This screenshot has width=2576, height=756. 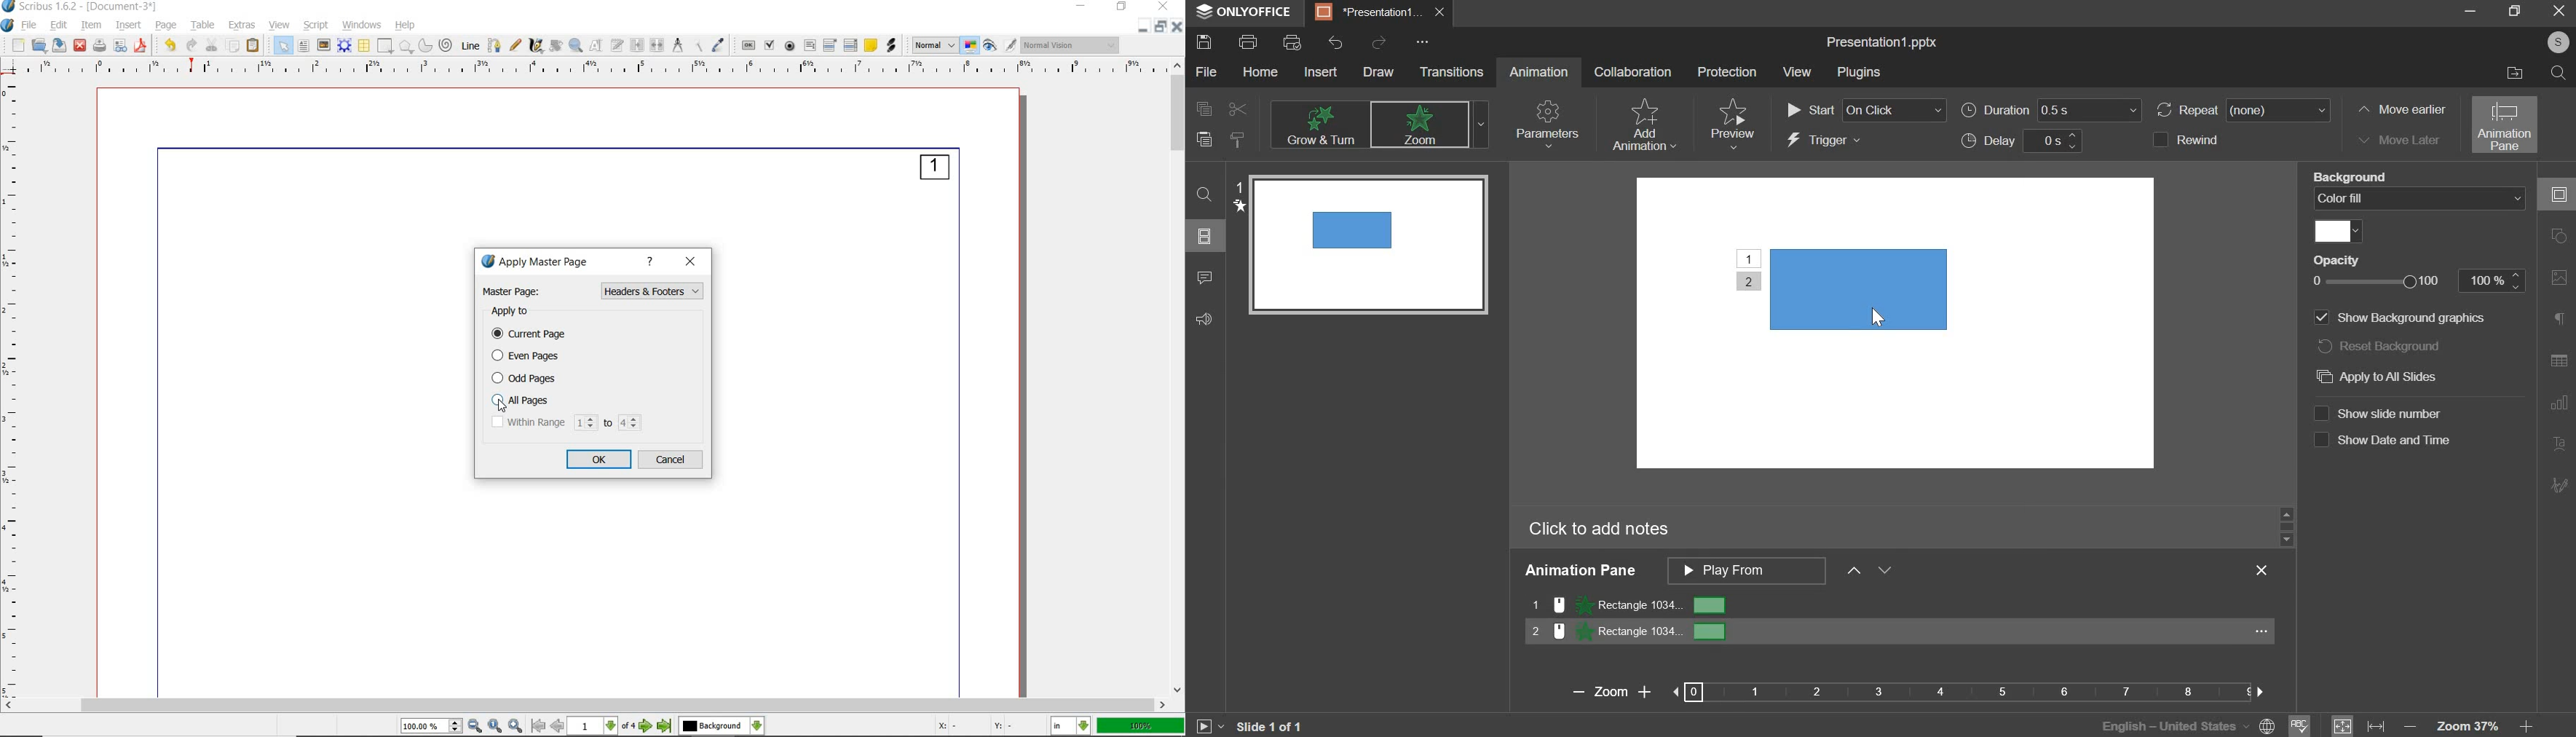 I want to click on close, so click(x=80, y=47).